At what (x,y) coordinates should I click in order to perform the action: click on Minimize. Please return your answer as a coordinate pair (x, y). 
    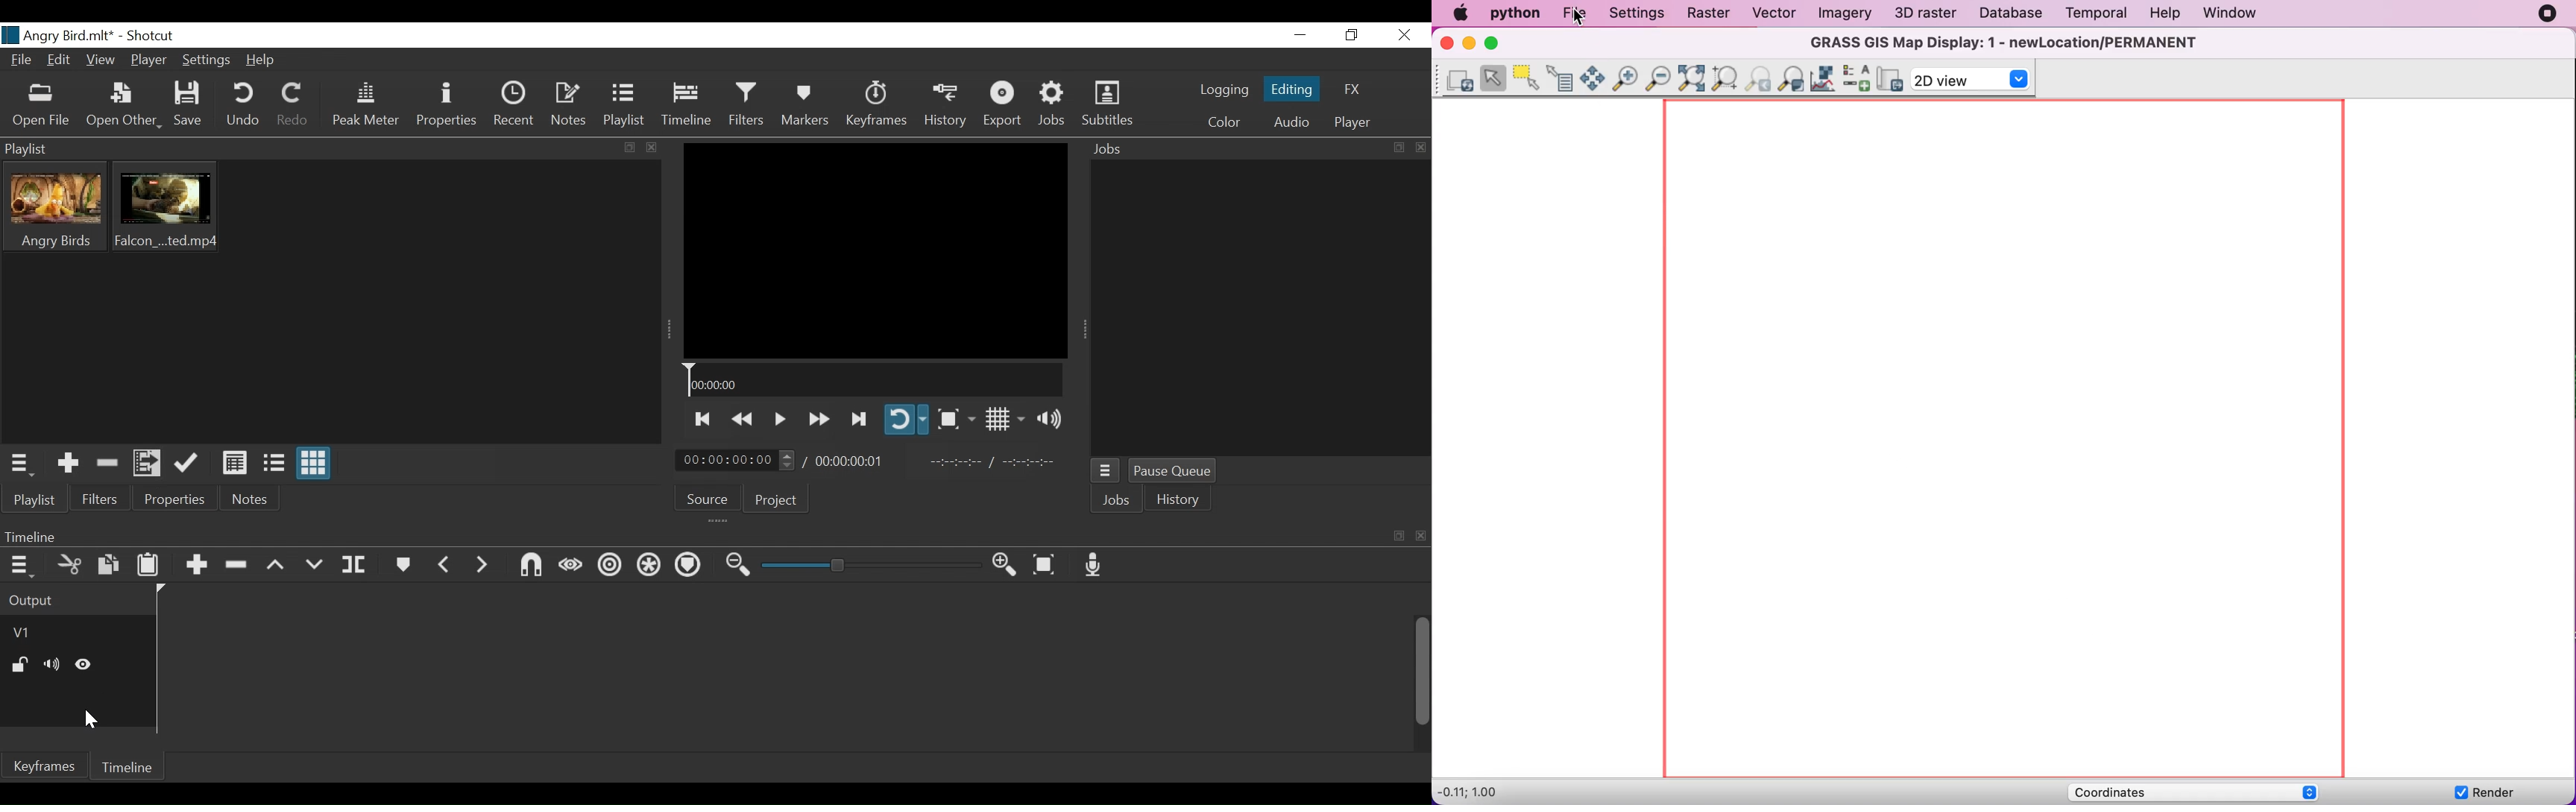
    Looking at the image, I should click on (1300, 34).